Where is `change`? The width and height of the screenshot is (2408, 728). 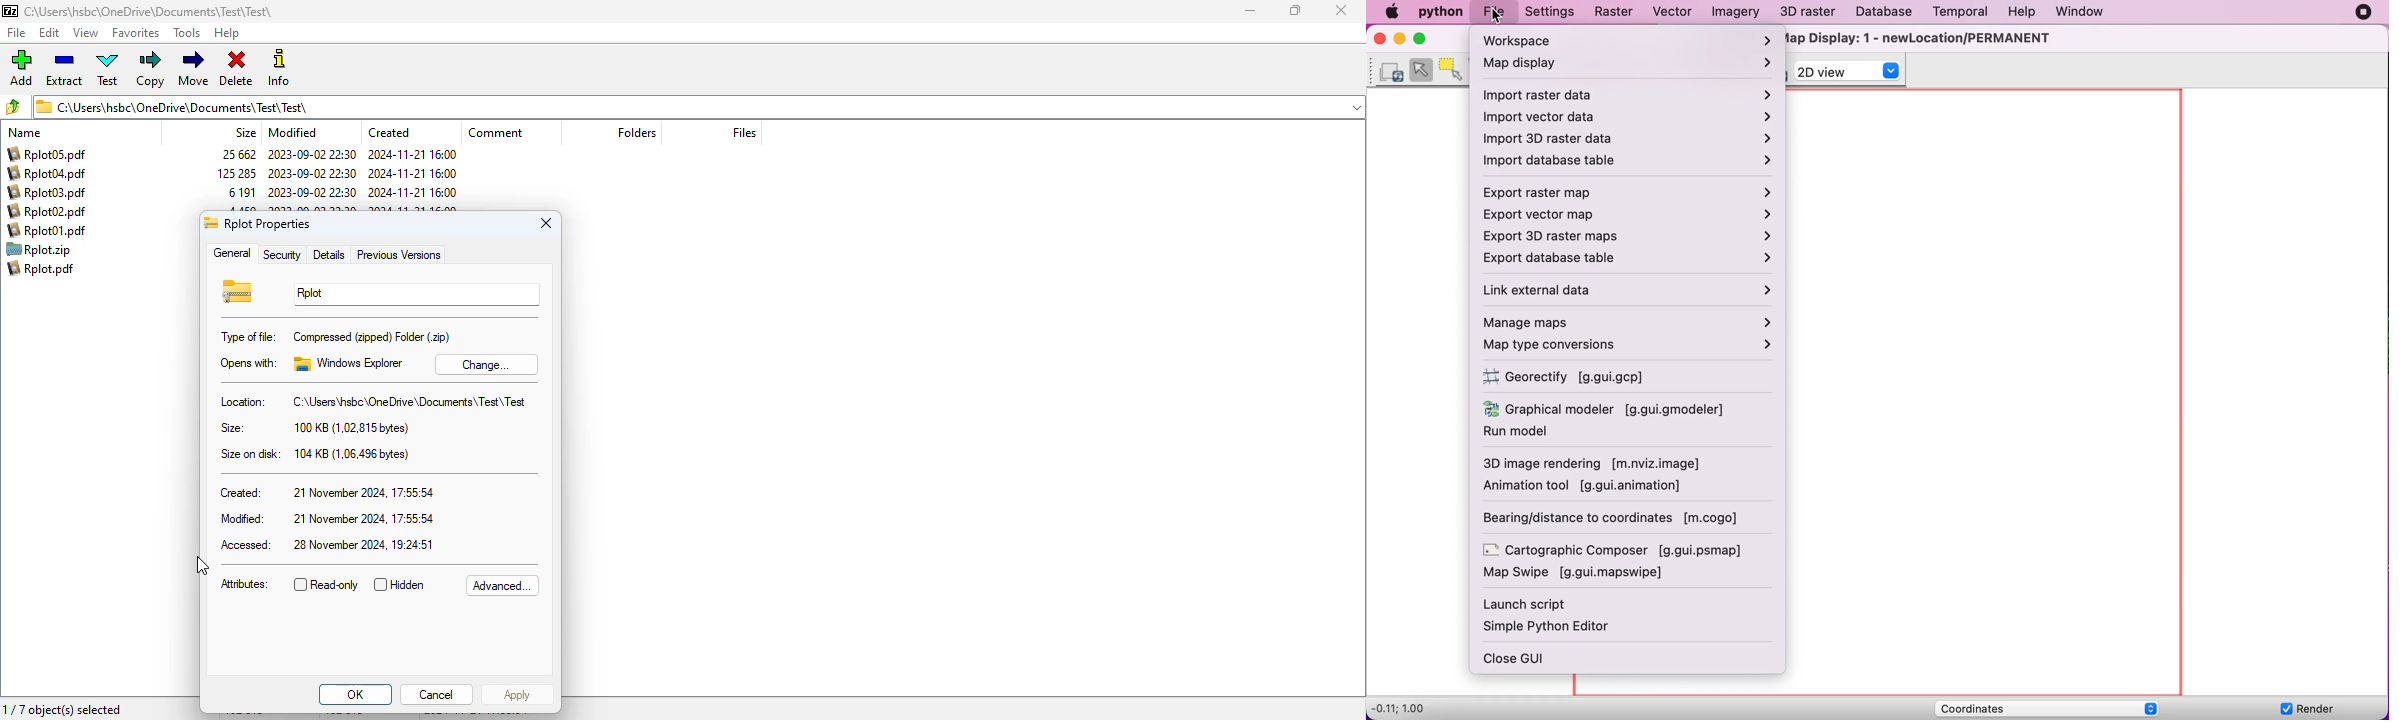
change is located at coordinates (482, 365).